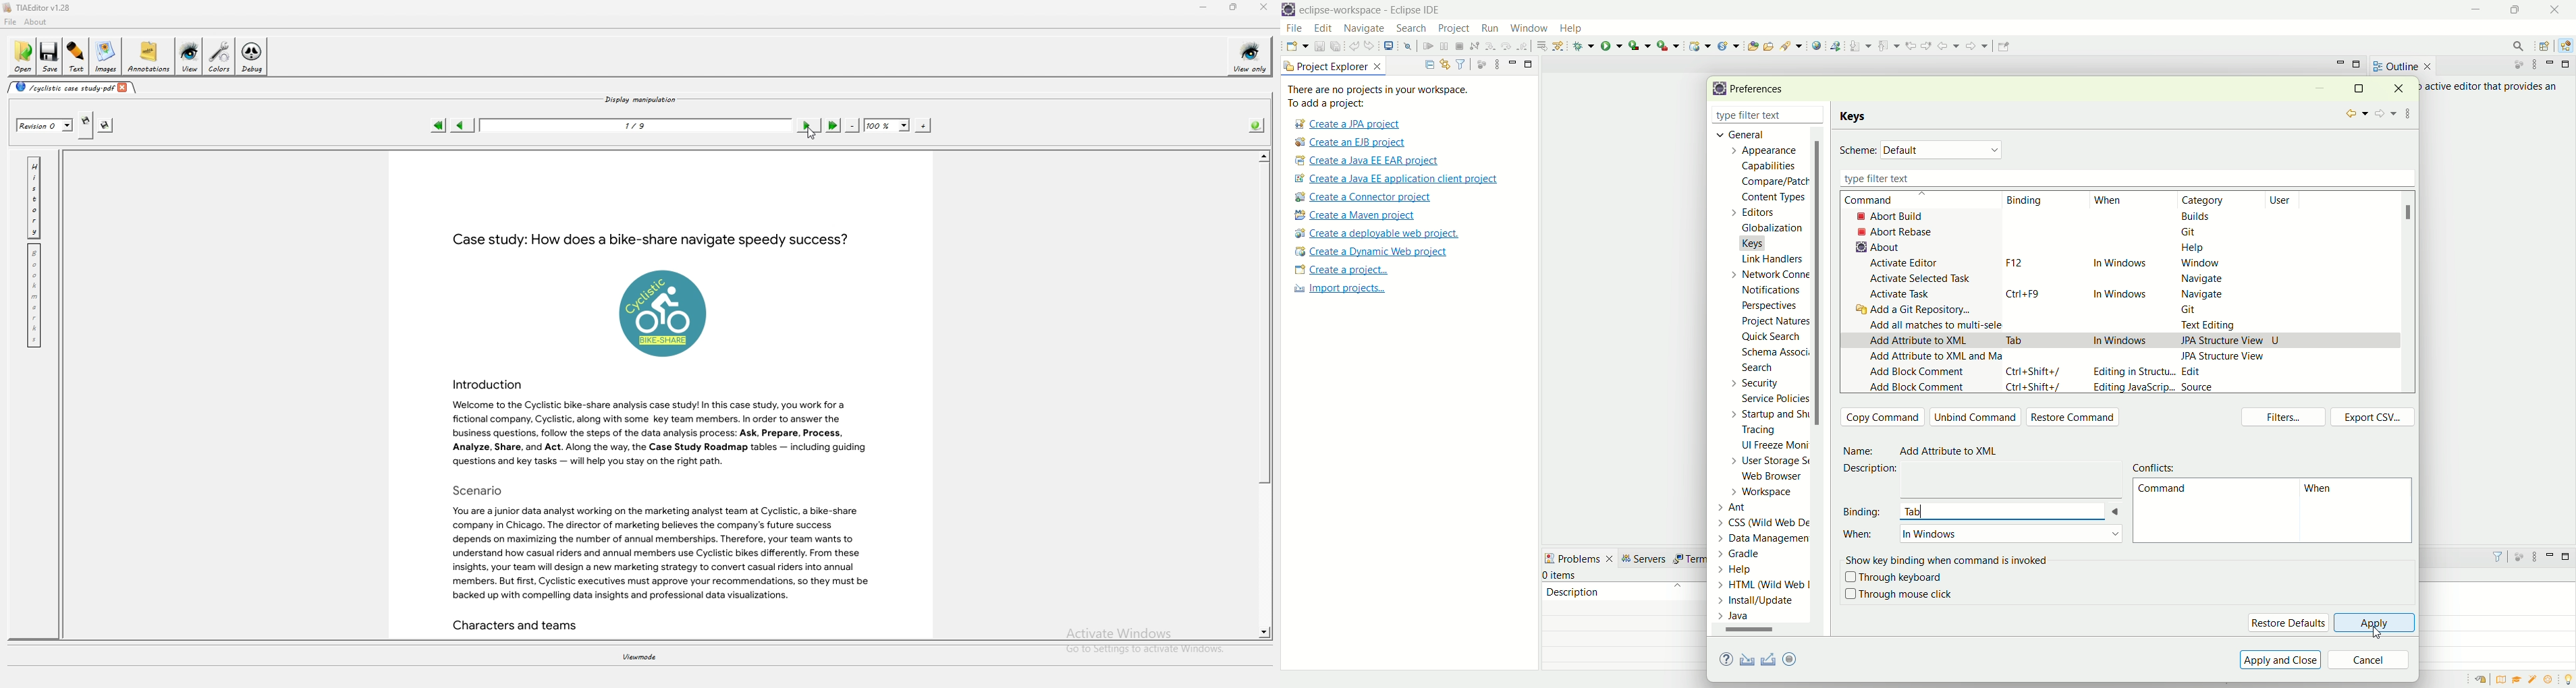 This screenshot has height=700, width=2576. Describe the element at coordinates (2026, 201) in the screenshot. I see `inding` at that location.